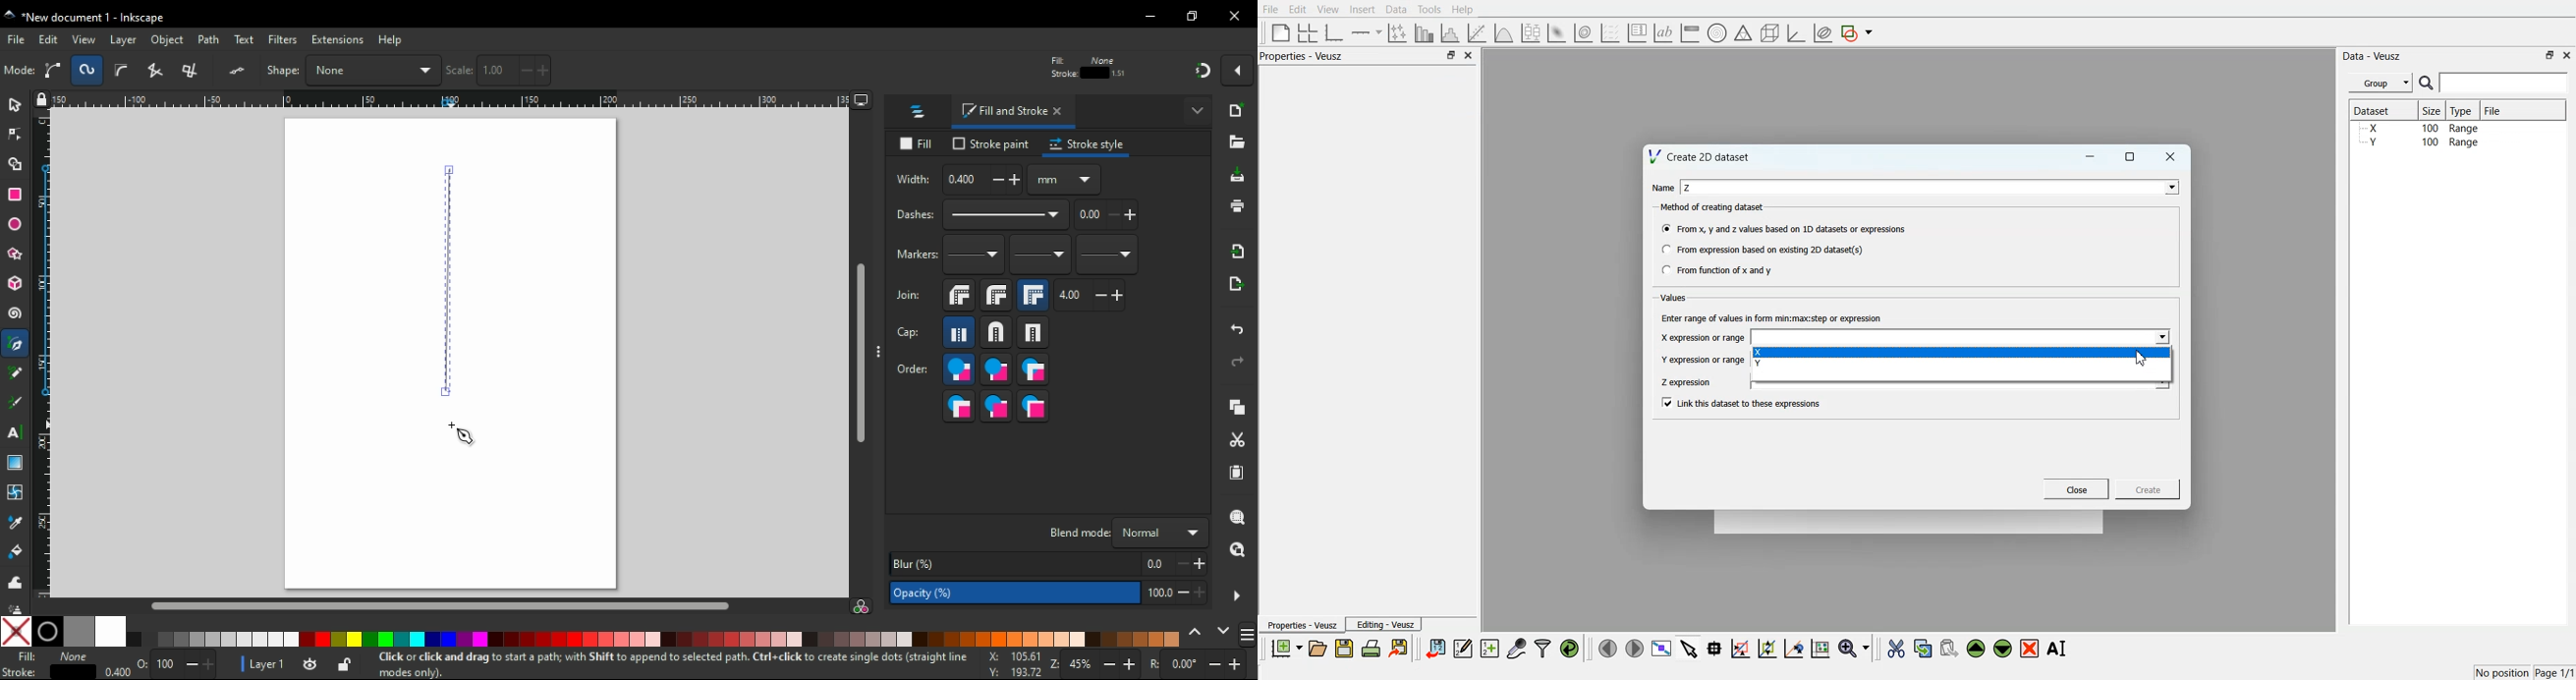 The height and width of the screenshot is (700, 2576). I want to click on fill,stroke,markers, so click(959, 370).